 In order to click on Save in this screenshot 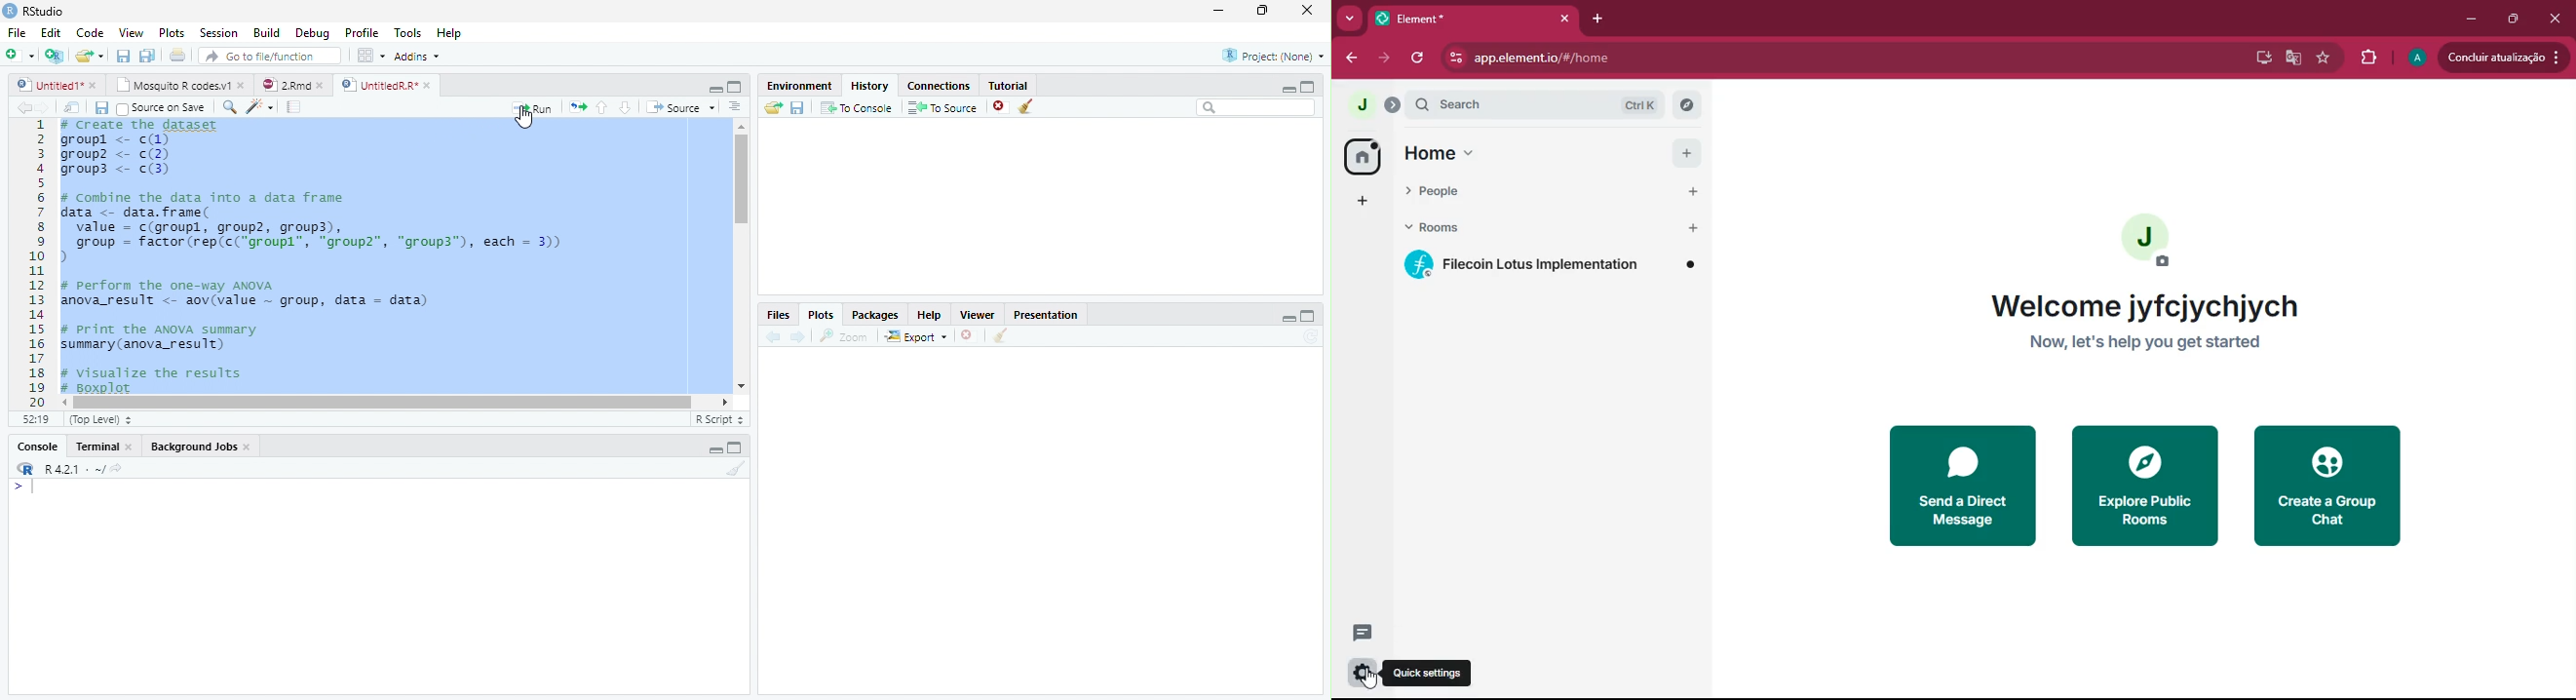, I will do `click(125, 57)`.